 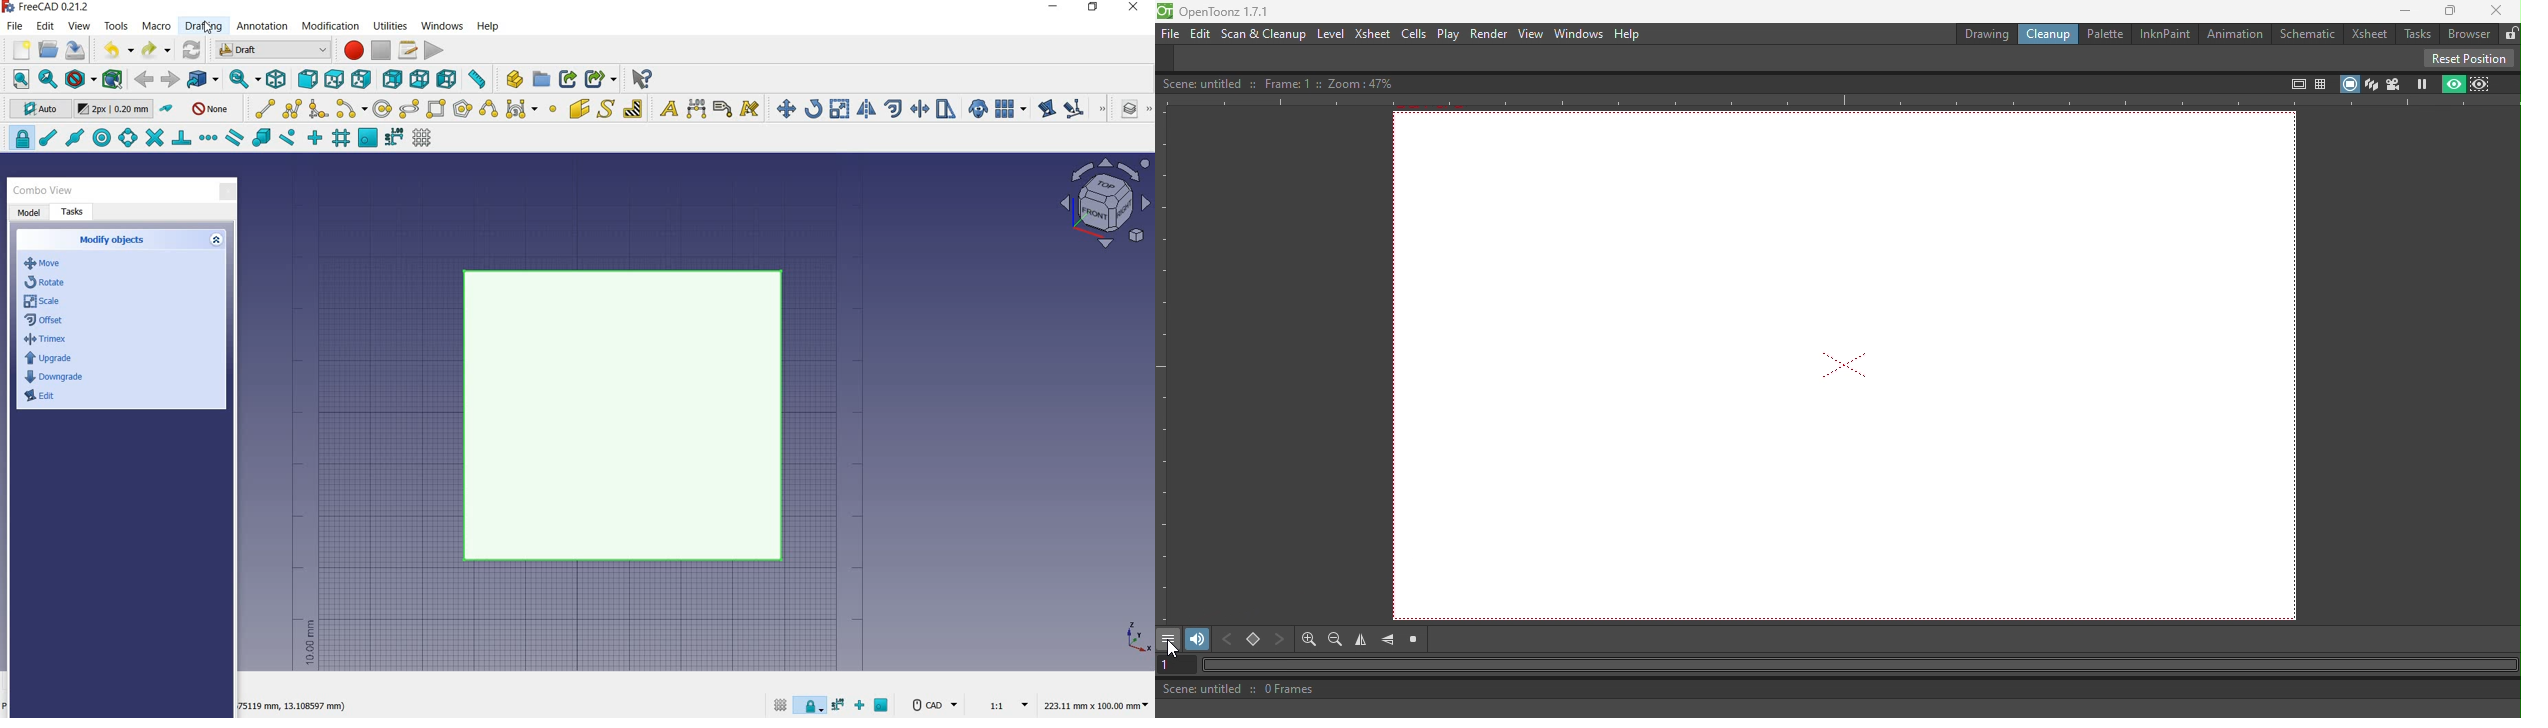 I want to click on Help, so click(x=1628, y=33).